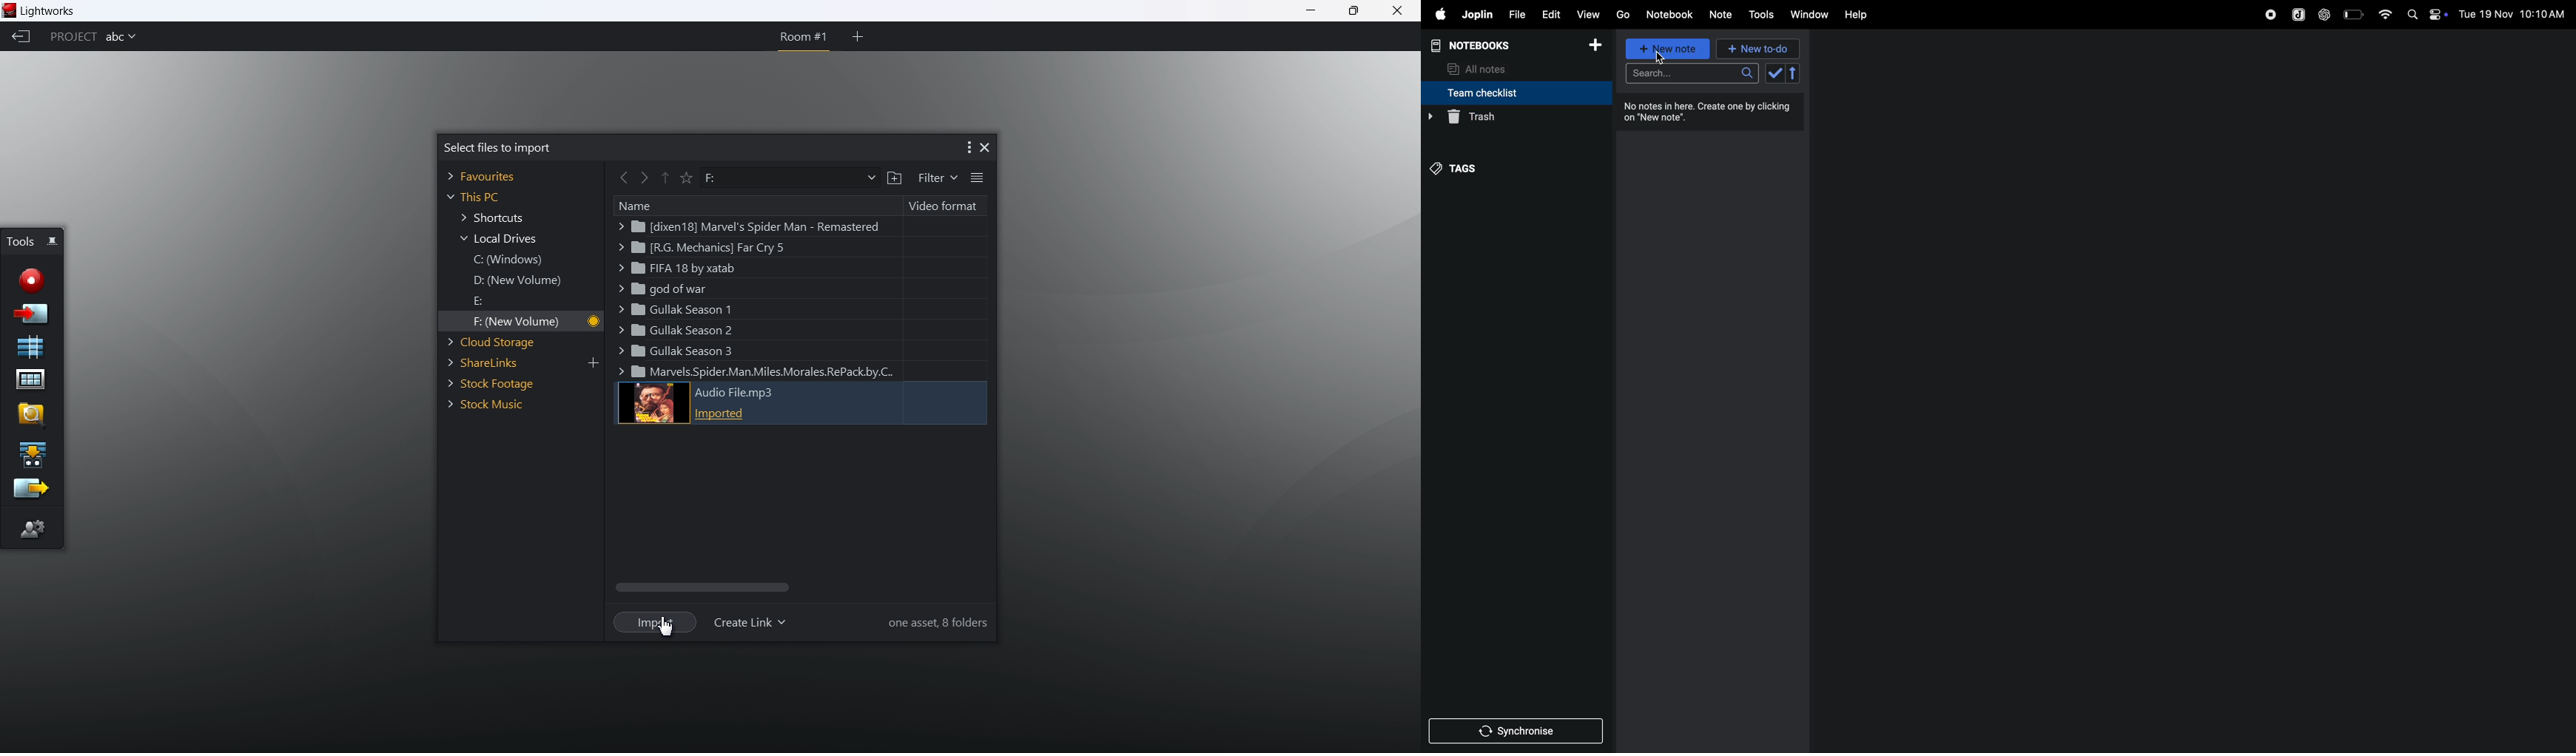 The image size is (2576, 756). What do you see at coordinates (497, 342) in the screenshot?
I see `cloud storage` at bounding box center [497, 342].